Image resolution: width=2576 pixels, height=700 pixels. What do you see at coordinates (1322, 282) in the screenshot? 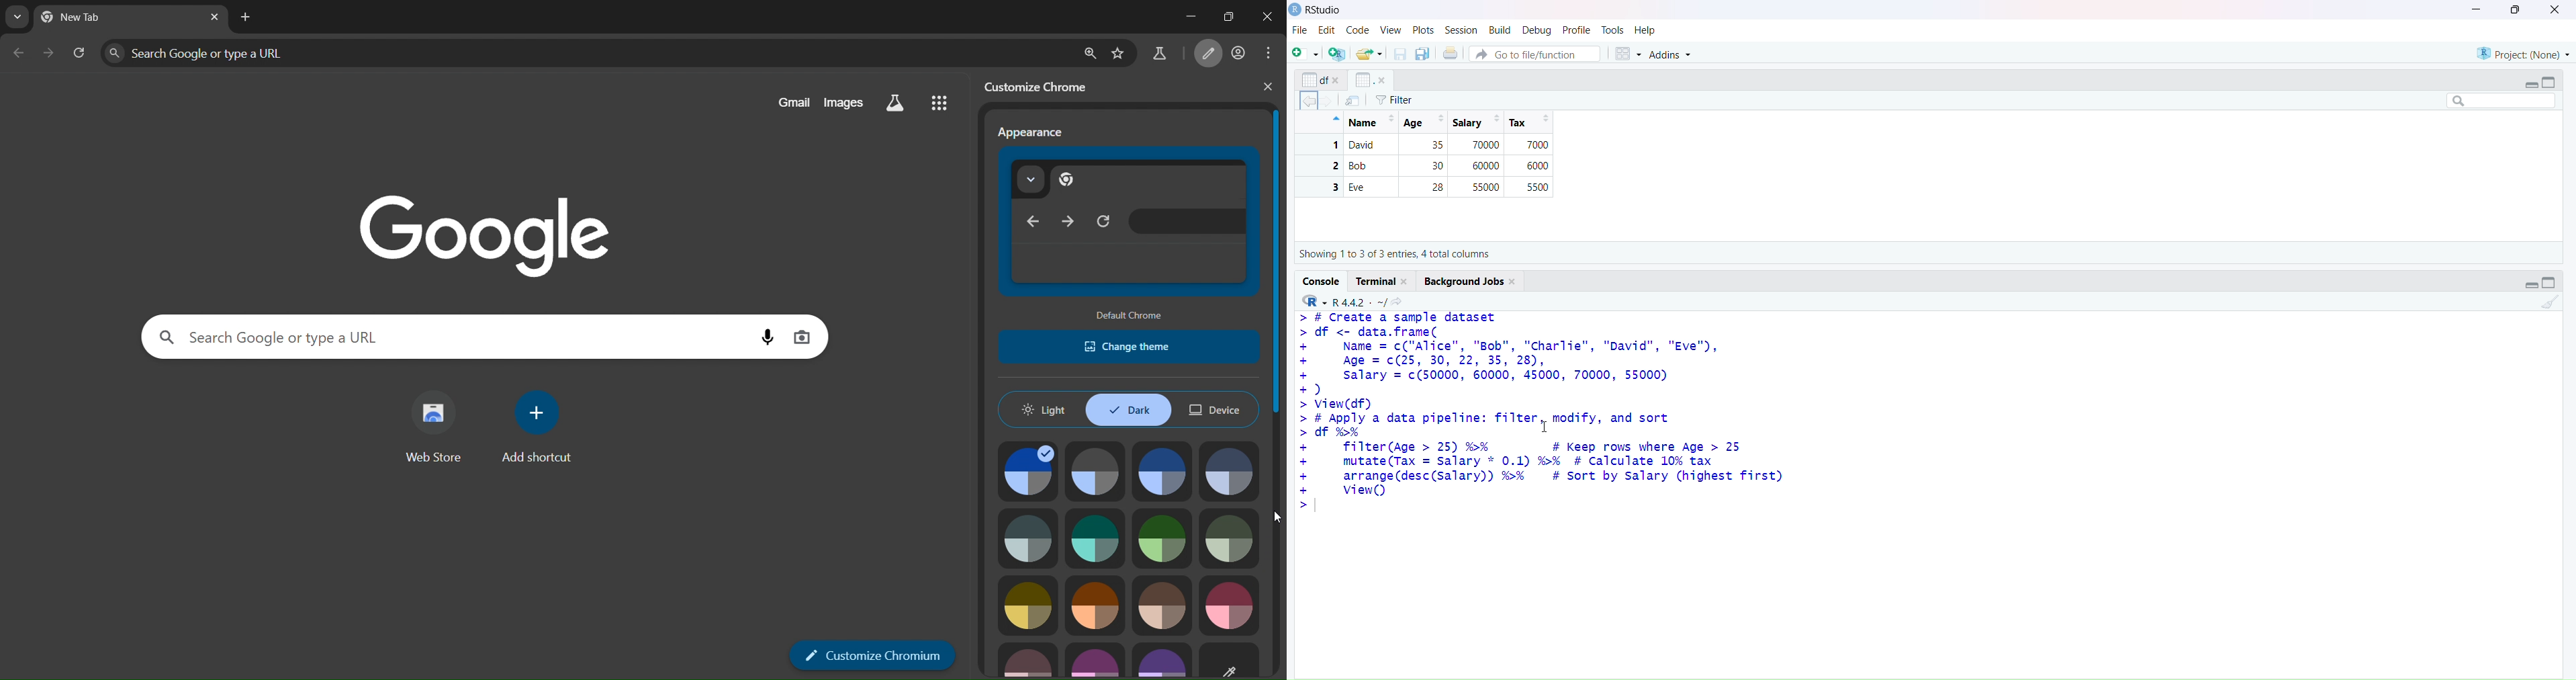
I see `console` at bounding box center [1322, 282].